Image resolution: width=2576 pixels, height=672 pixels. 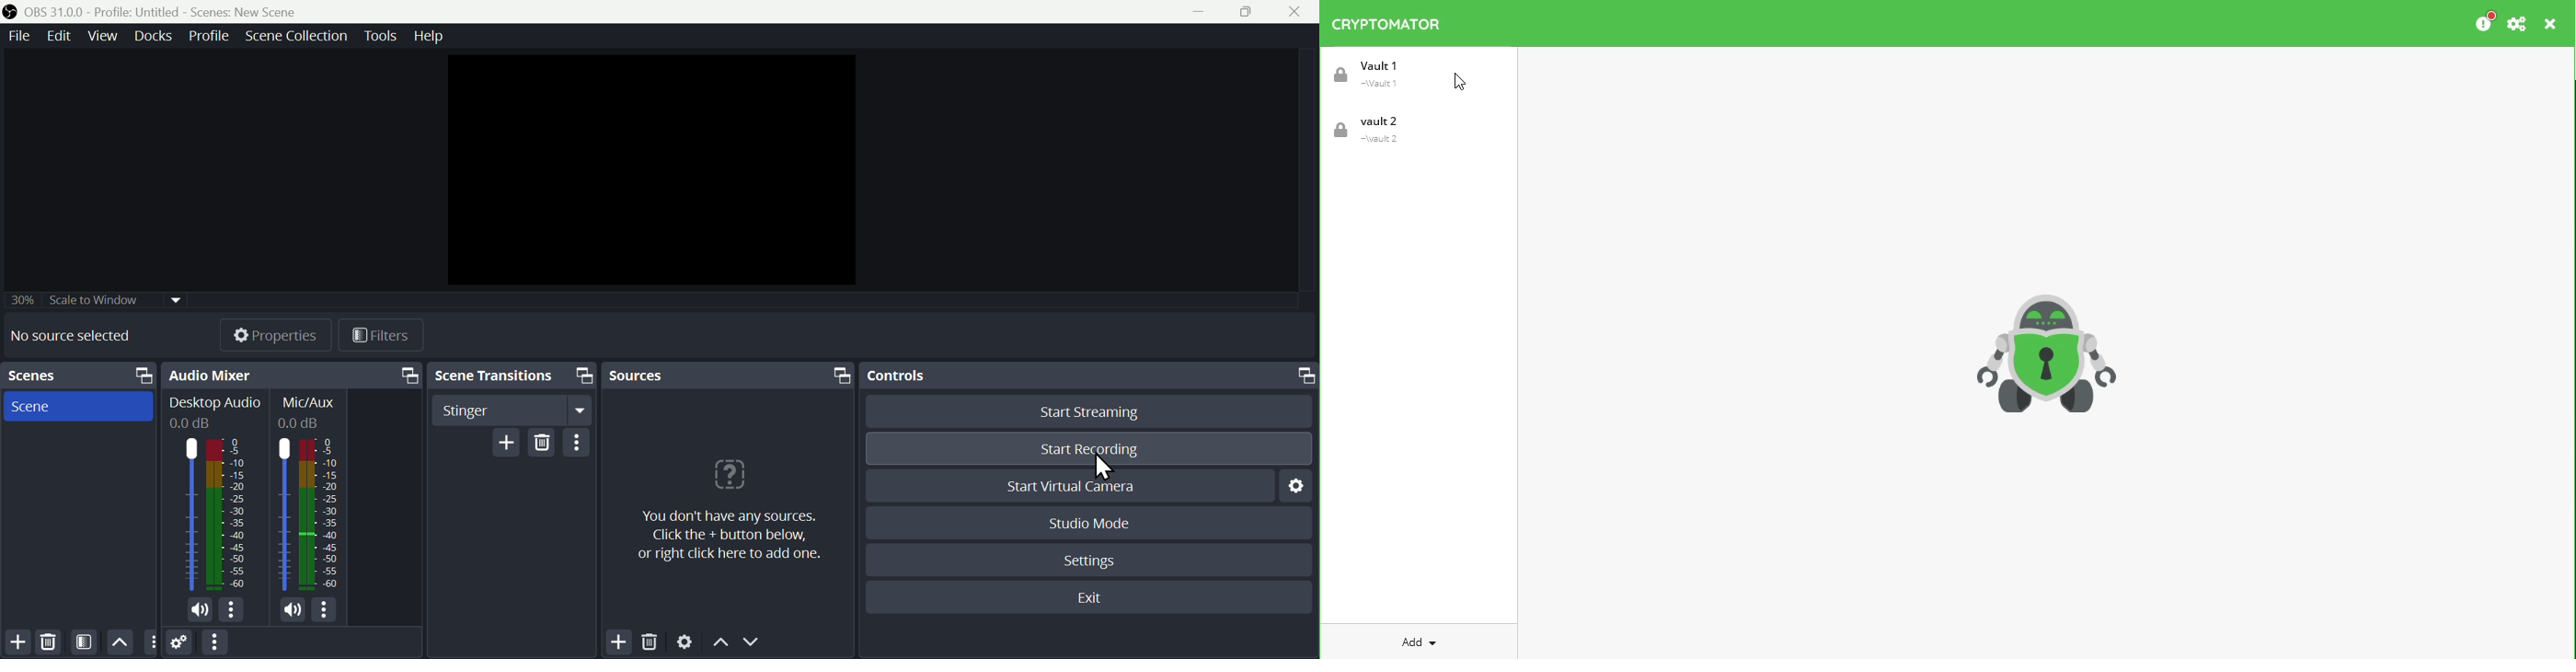 I want to click on Sources, so click(x=648, y=375).